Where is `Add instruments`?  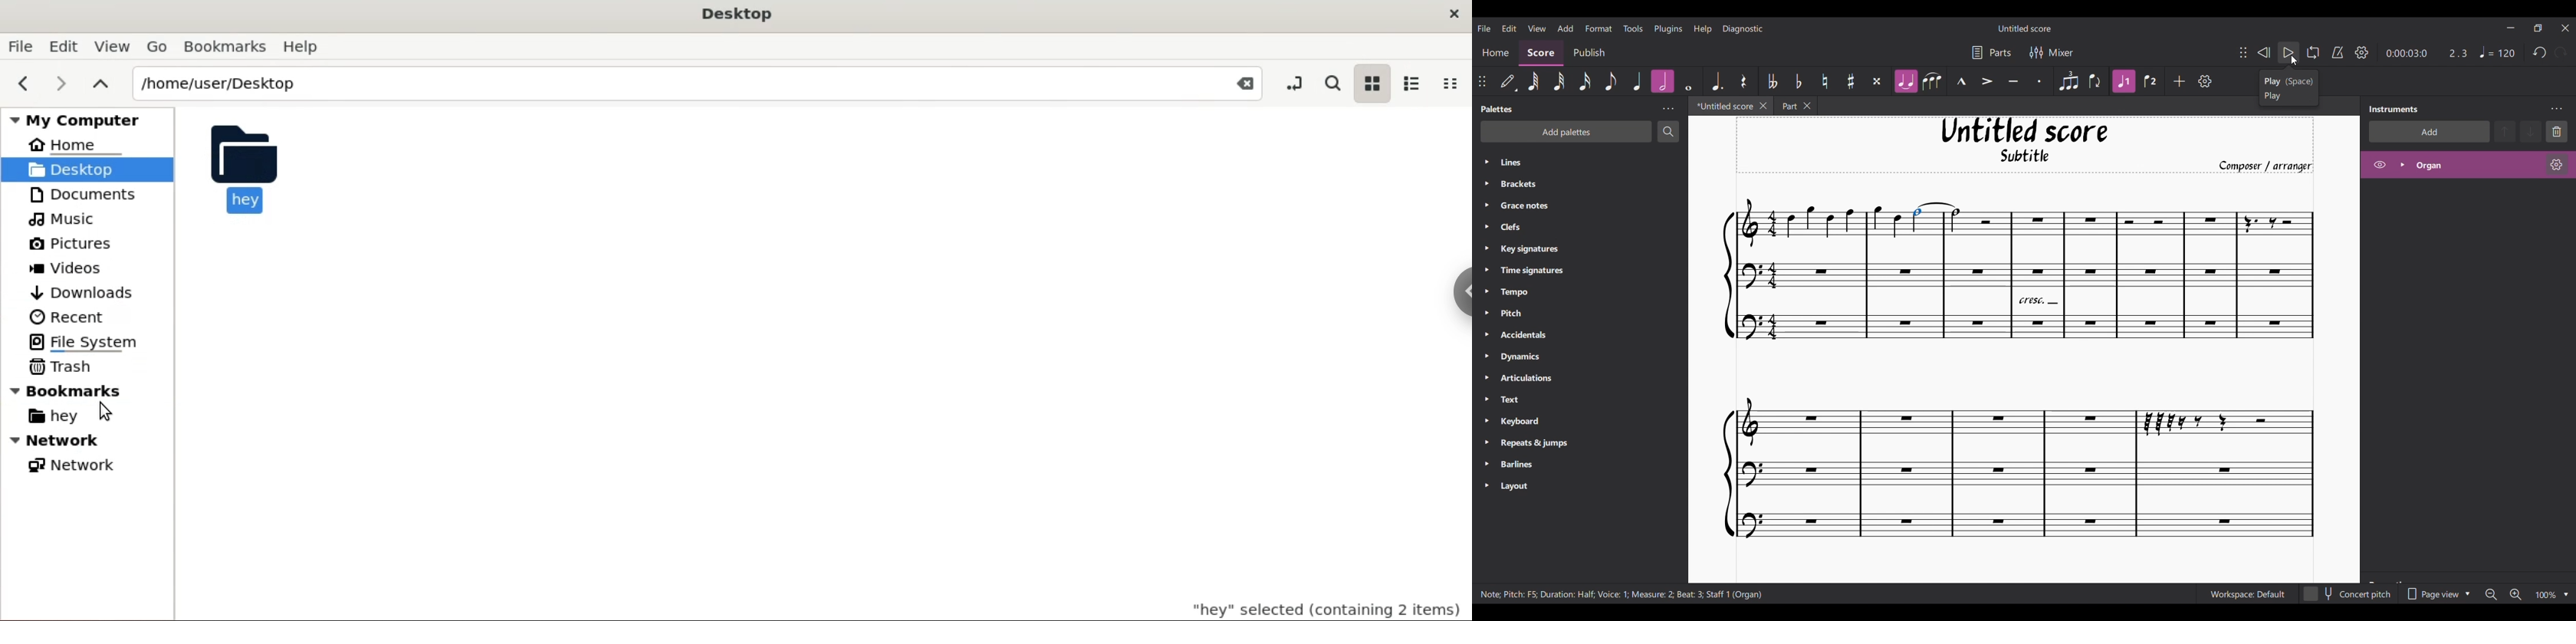 Add instruments is located at coordinates (2428, 132).